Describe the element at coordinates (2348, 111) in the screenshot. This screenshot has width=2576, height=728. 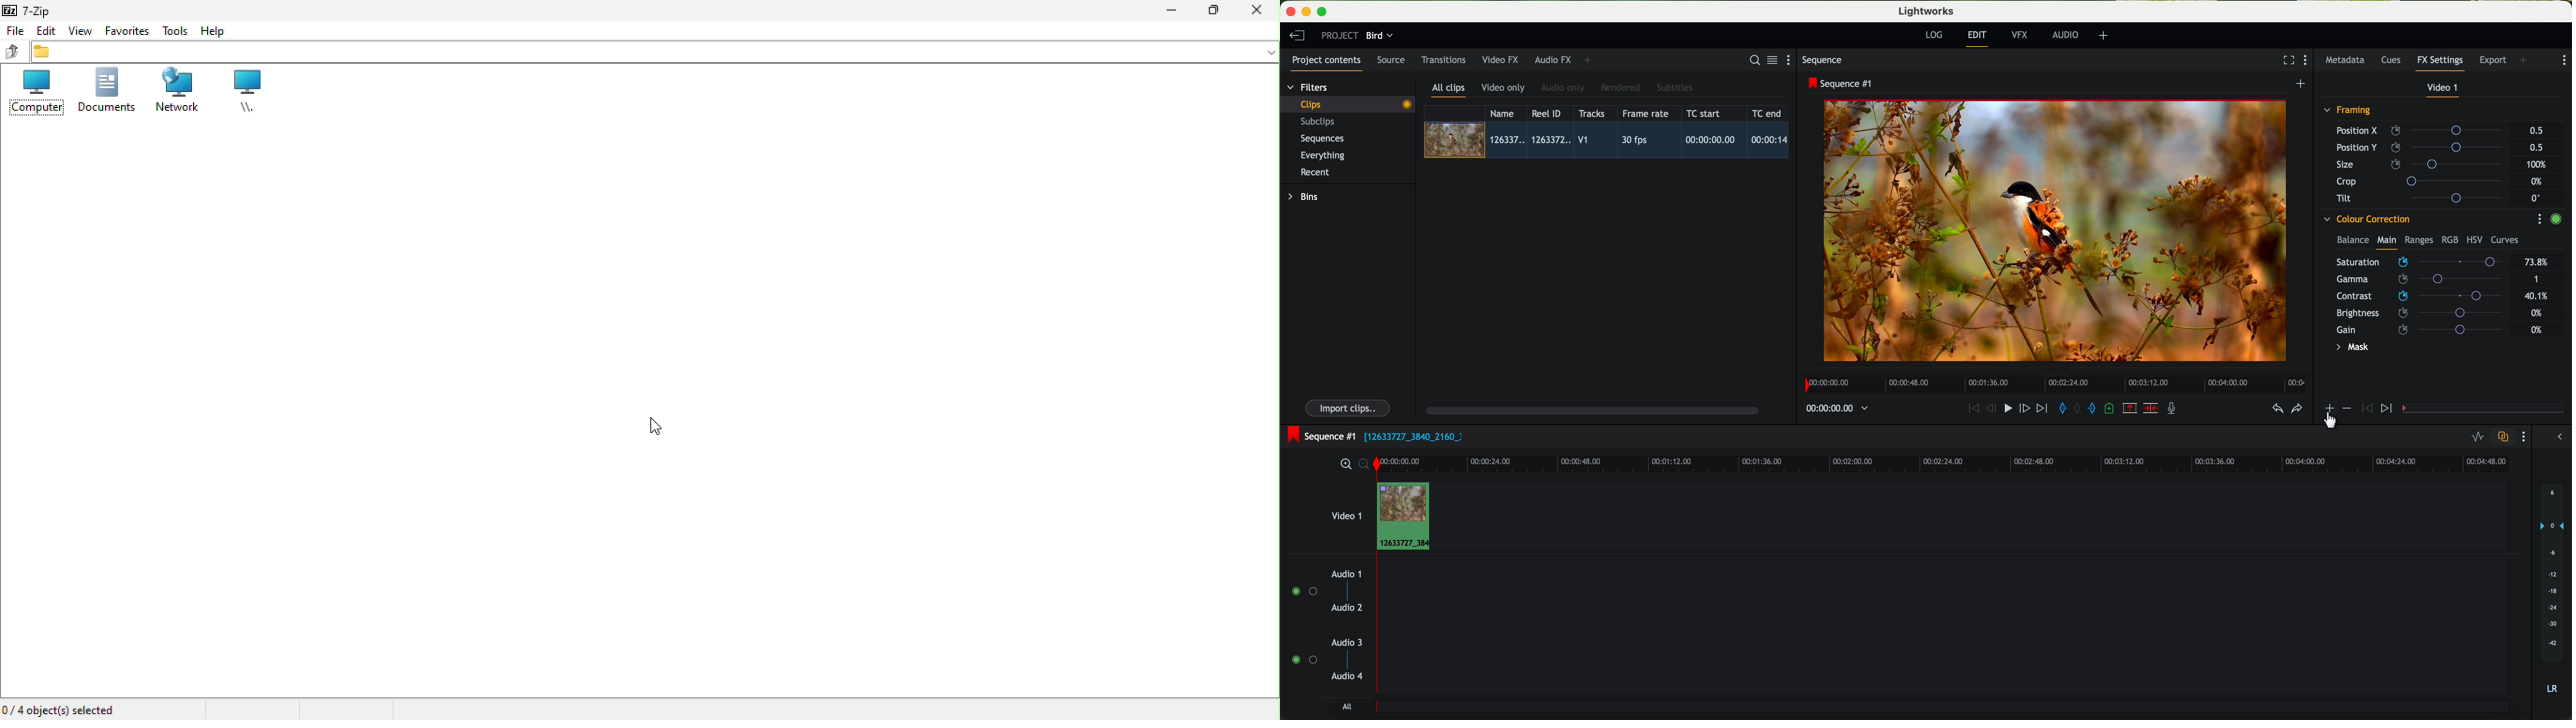
I see `framing` at that location.